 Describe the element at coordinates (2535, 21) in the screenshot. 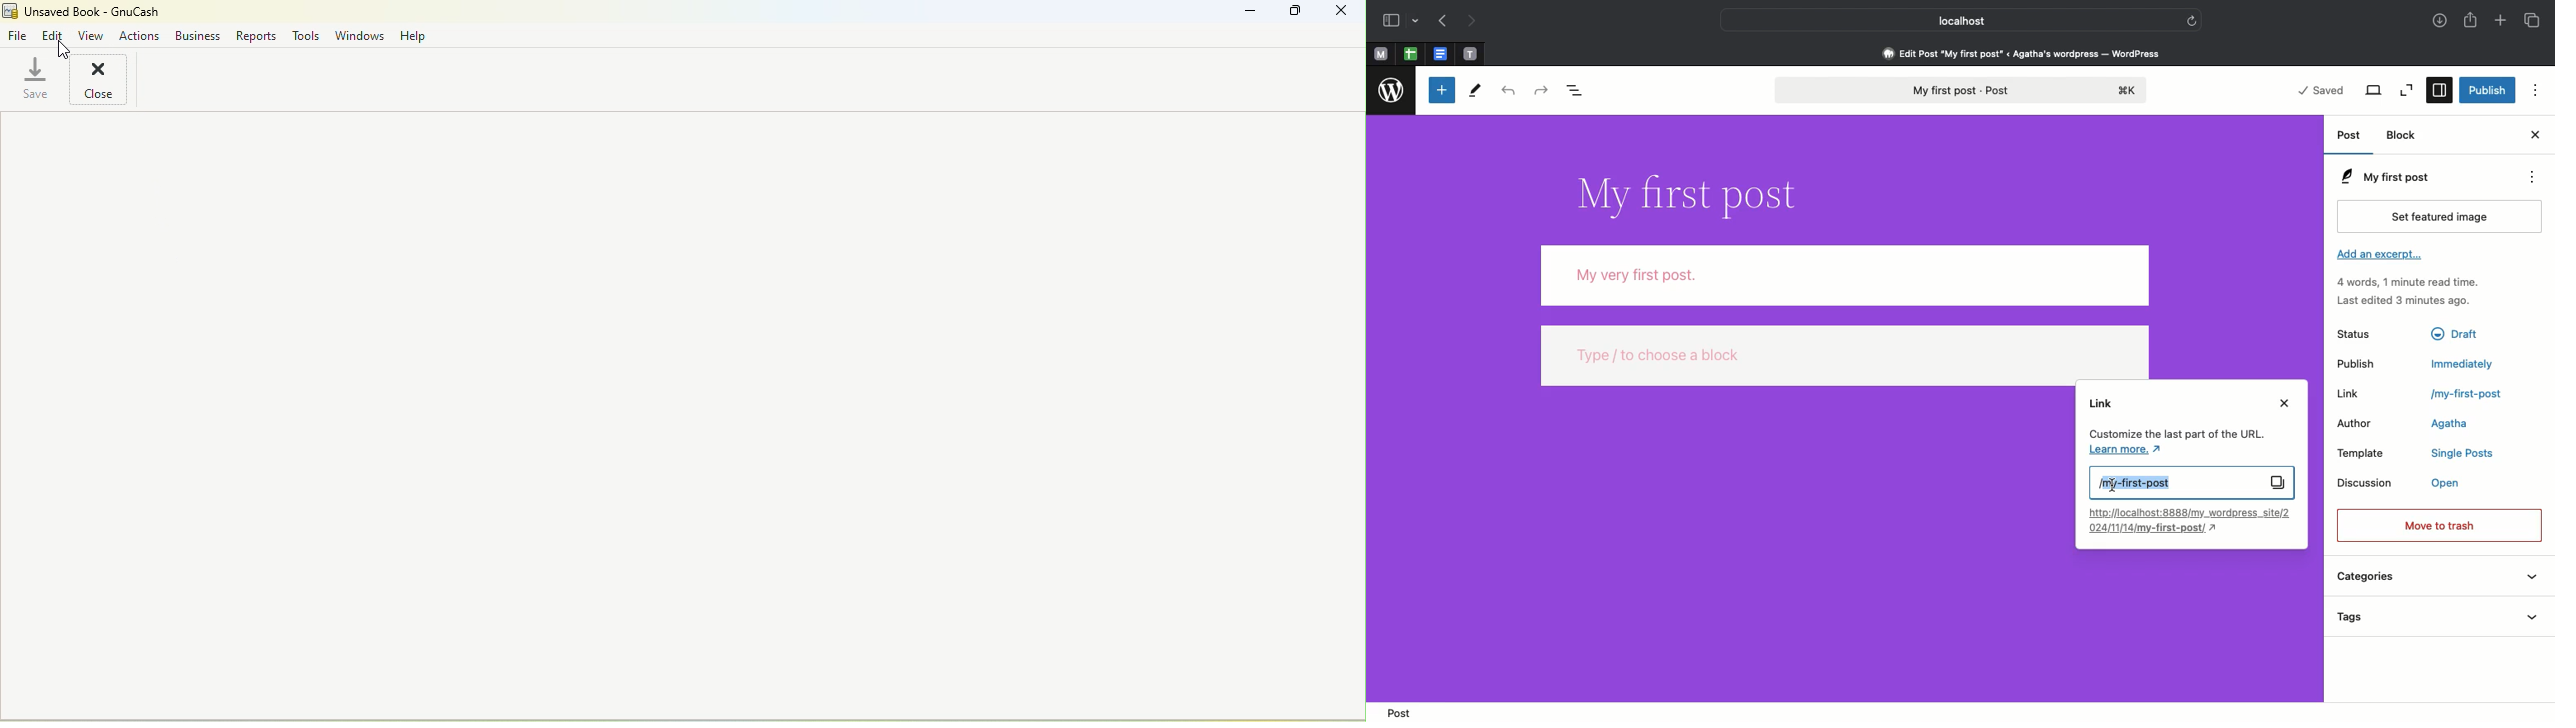

I see `Tabs` at that location.